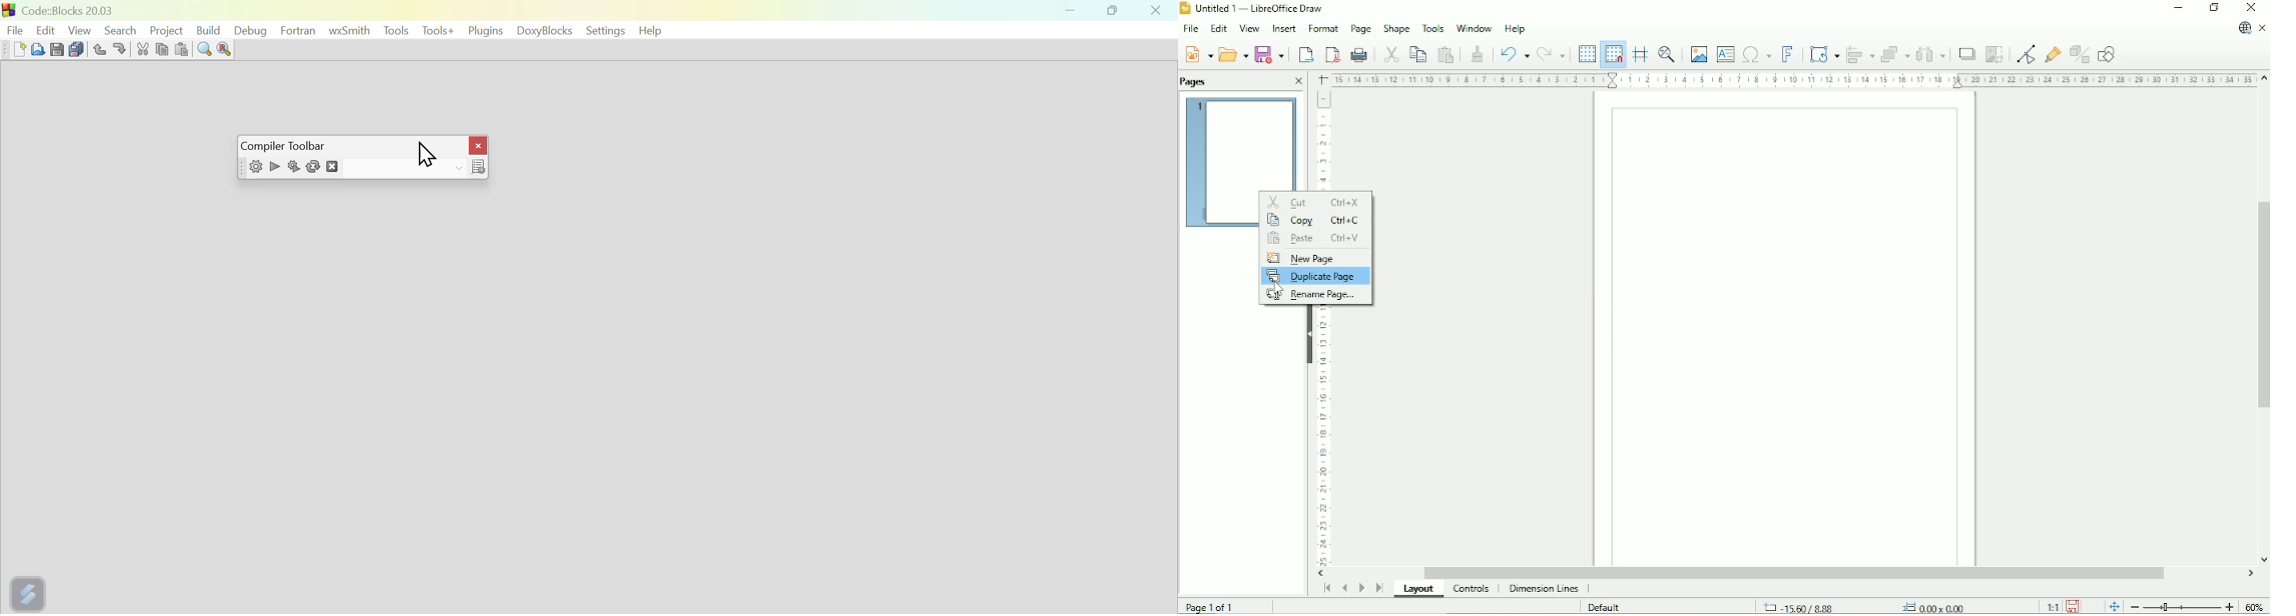 This screenshot has width=2296, height=616. Describe the element at coordinates (1515, 28) in the screenshot. I see `Help` at that location.